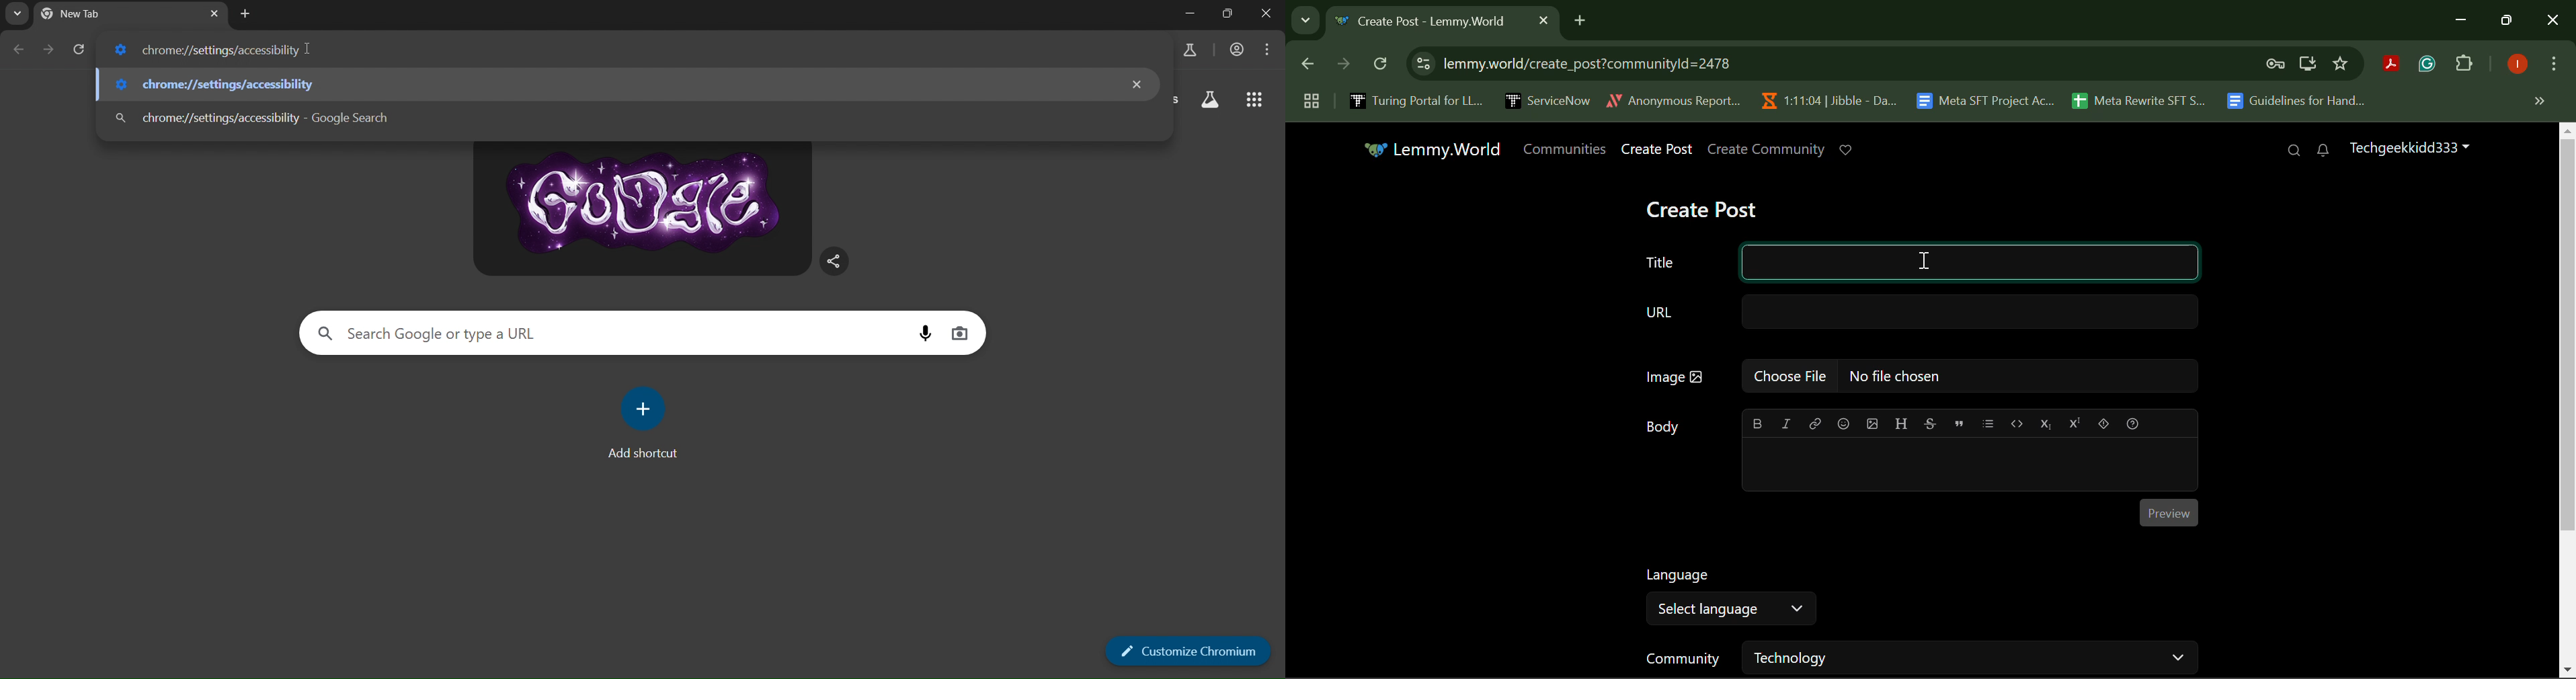 The width and height of the screenshot is (2576, 700). I want to click on close, so click(1128, 84).